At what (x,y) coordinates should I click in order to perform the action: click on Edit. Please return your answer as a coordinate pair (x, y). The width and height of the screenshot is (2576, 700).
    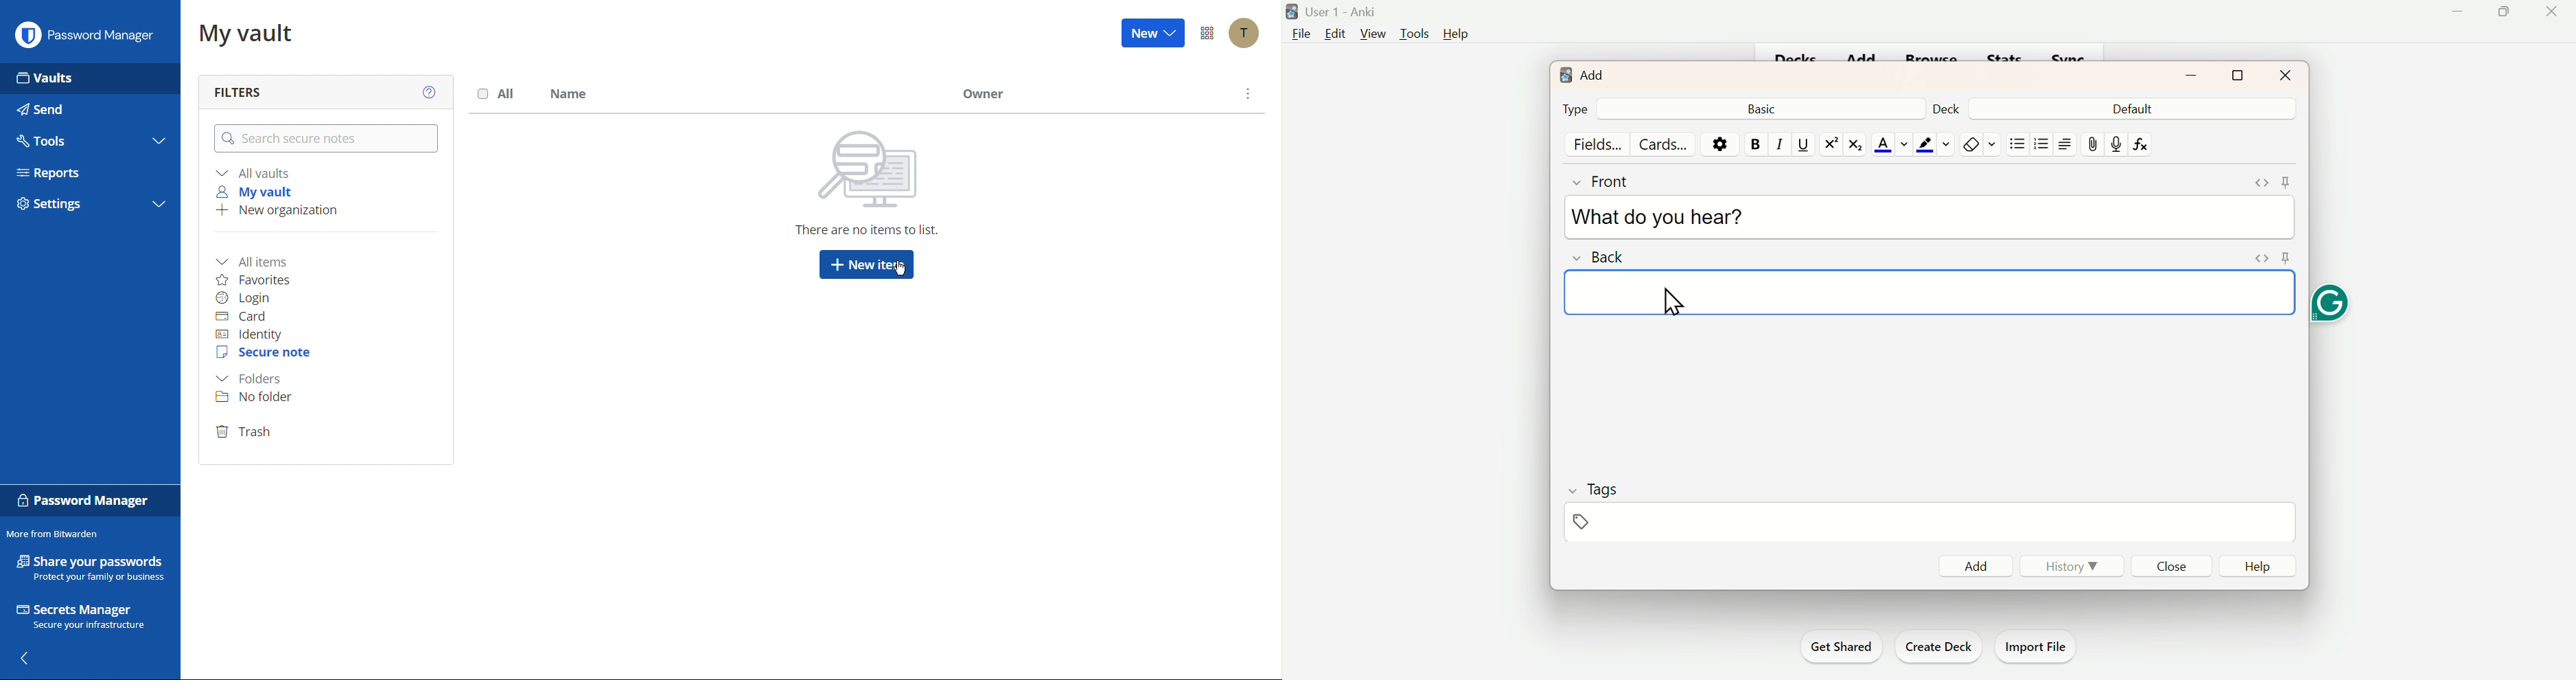
    Looking at the image, I should click on (1335, 36).